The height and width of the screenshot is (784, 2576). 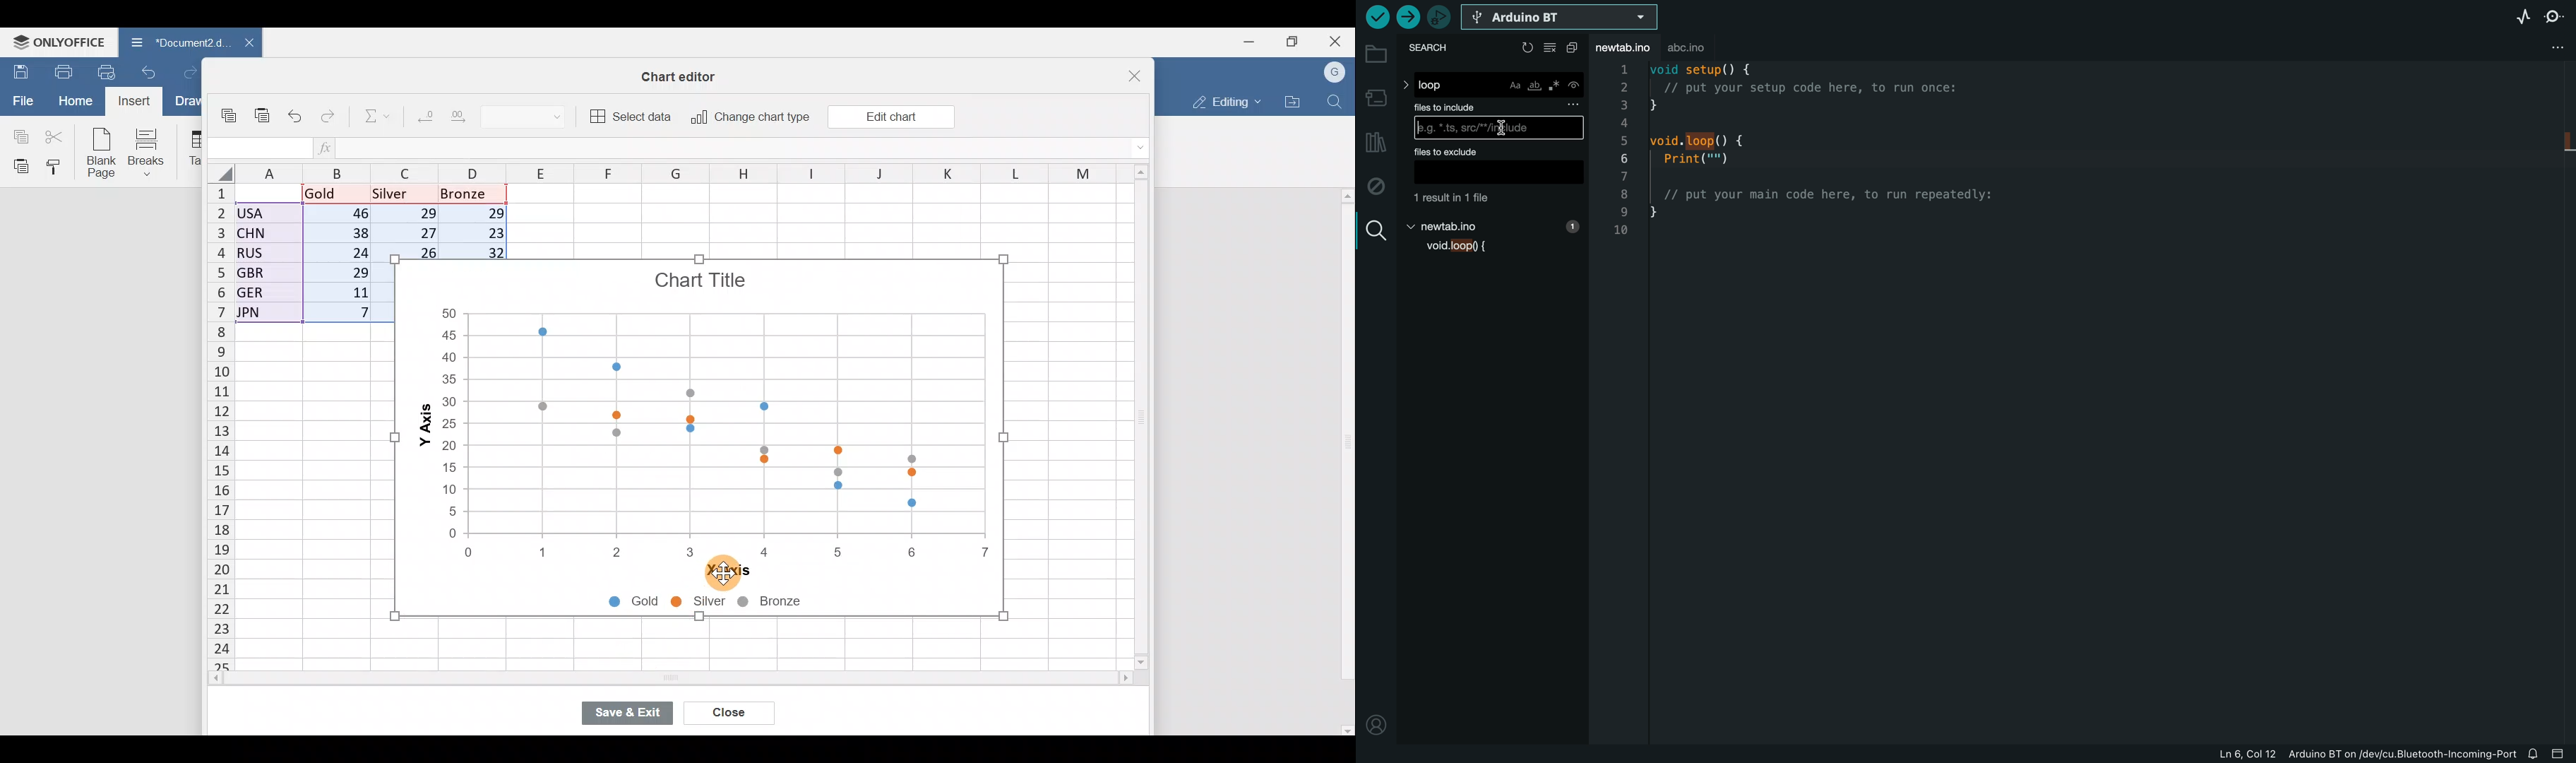 I want to click on Redo, so click(x=330, y=113).